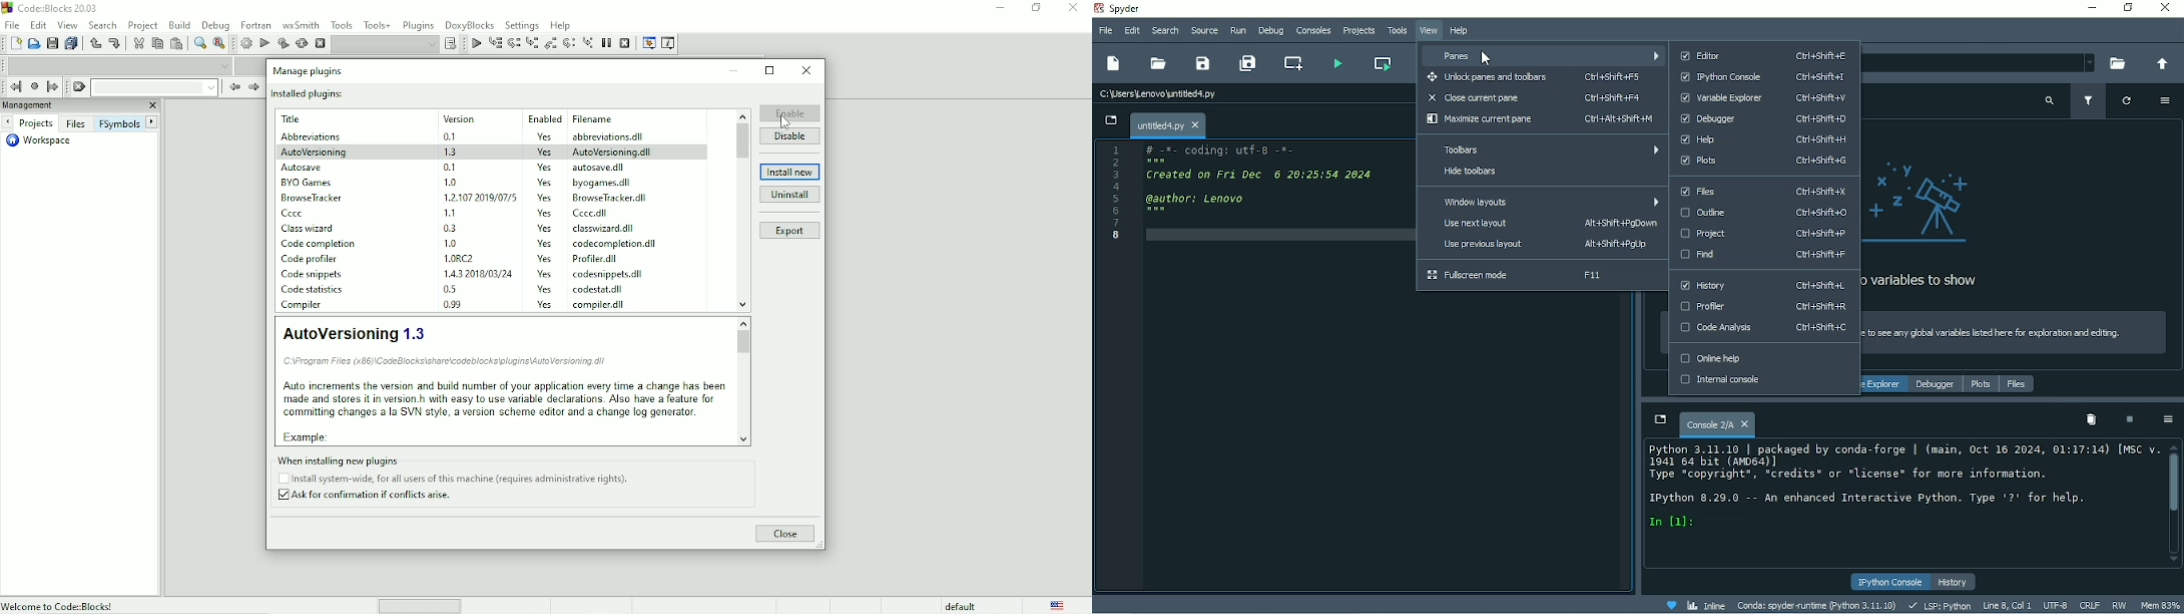 The width and height of the screenshot is (2184, 616). Describe the element at coordinates (1121, 9) in the screenshot. I see `Spyder` at that location.